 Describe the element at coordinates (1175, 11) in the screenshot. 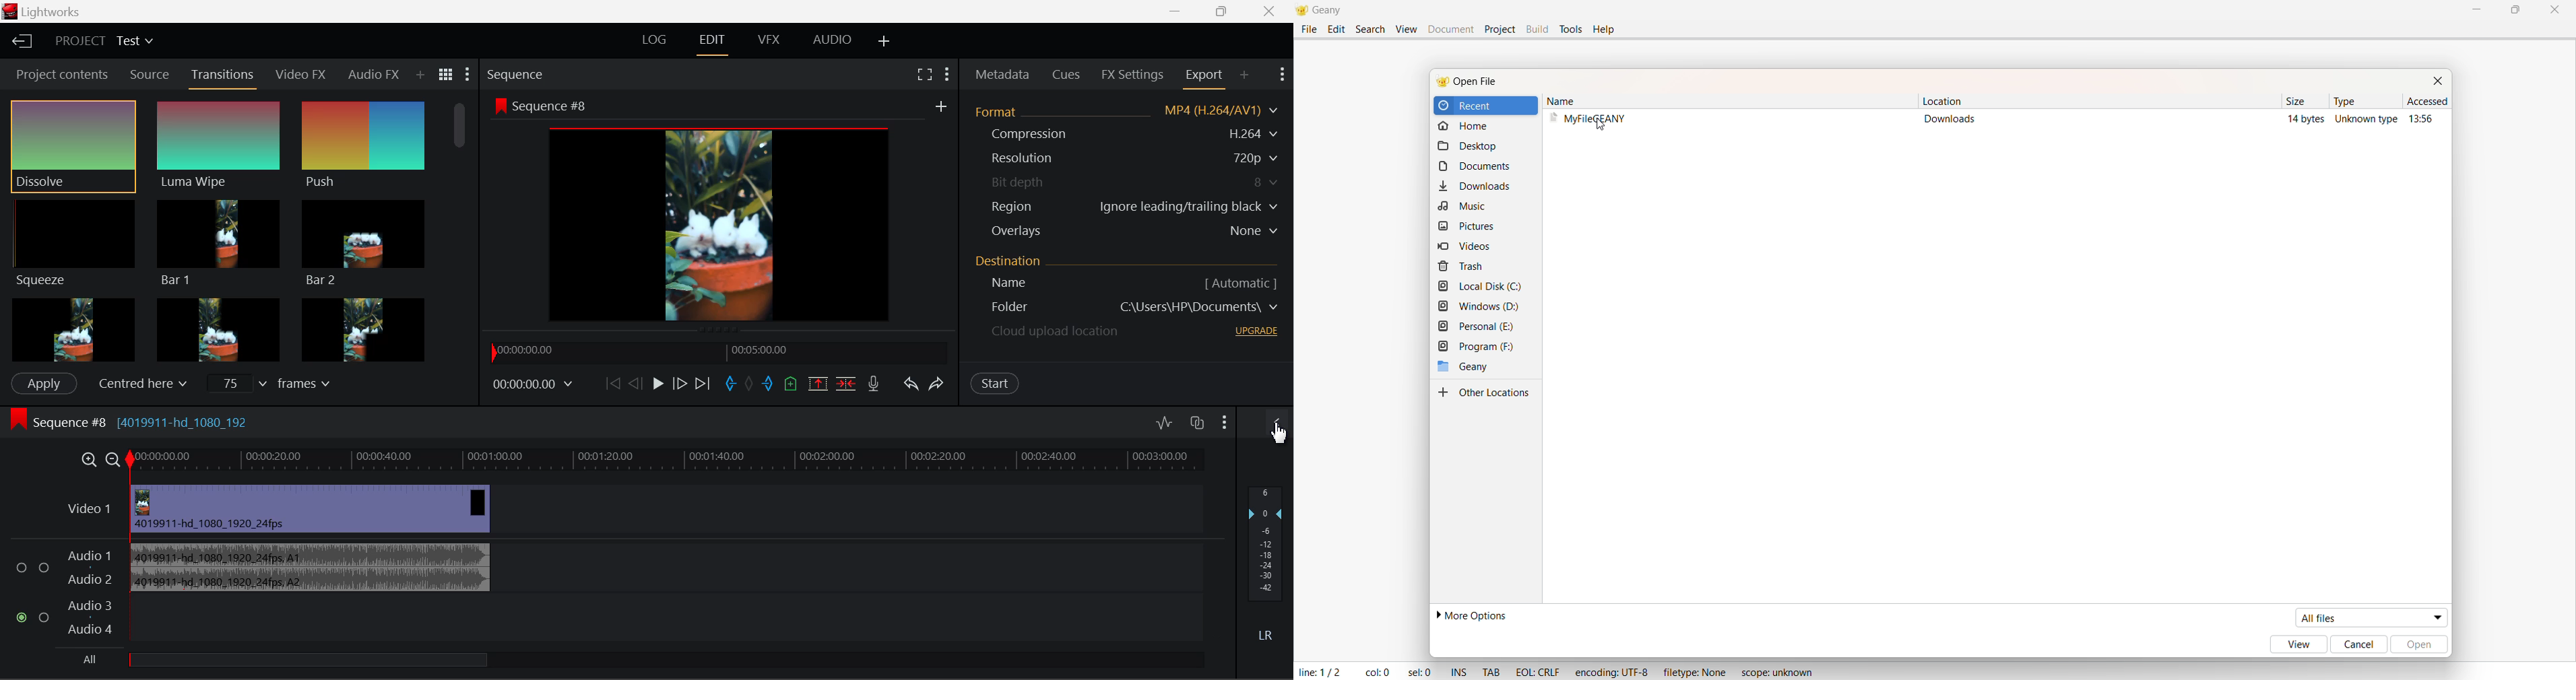

I see `Restore Down` at that location.